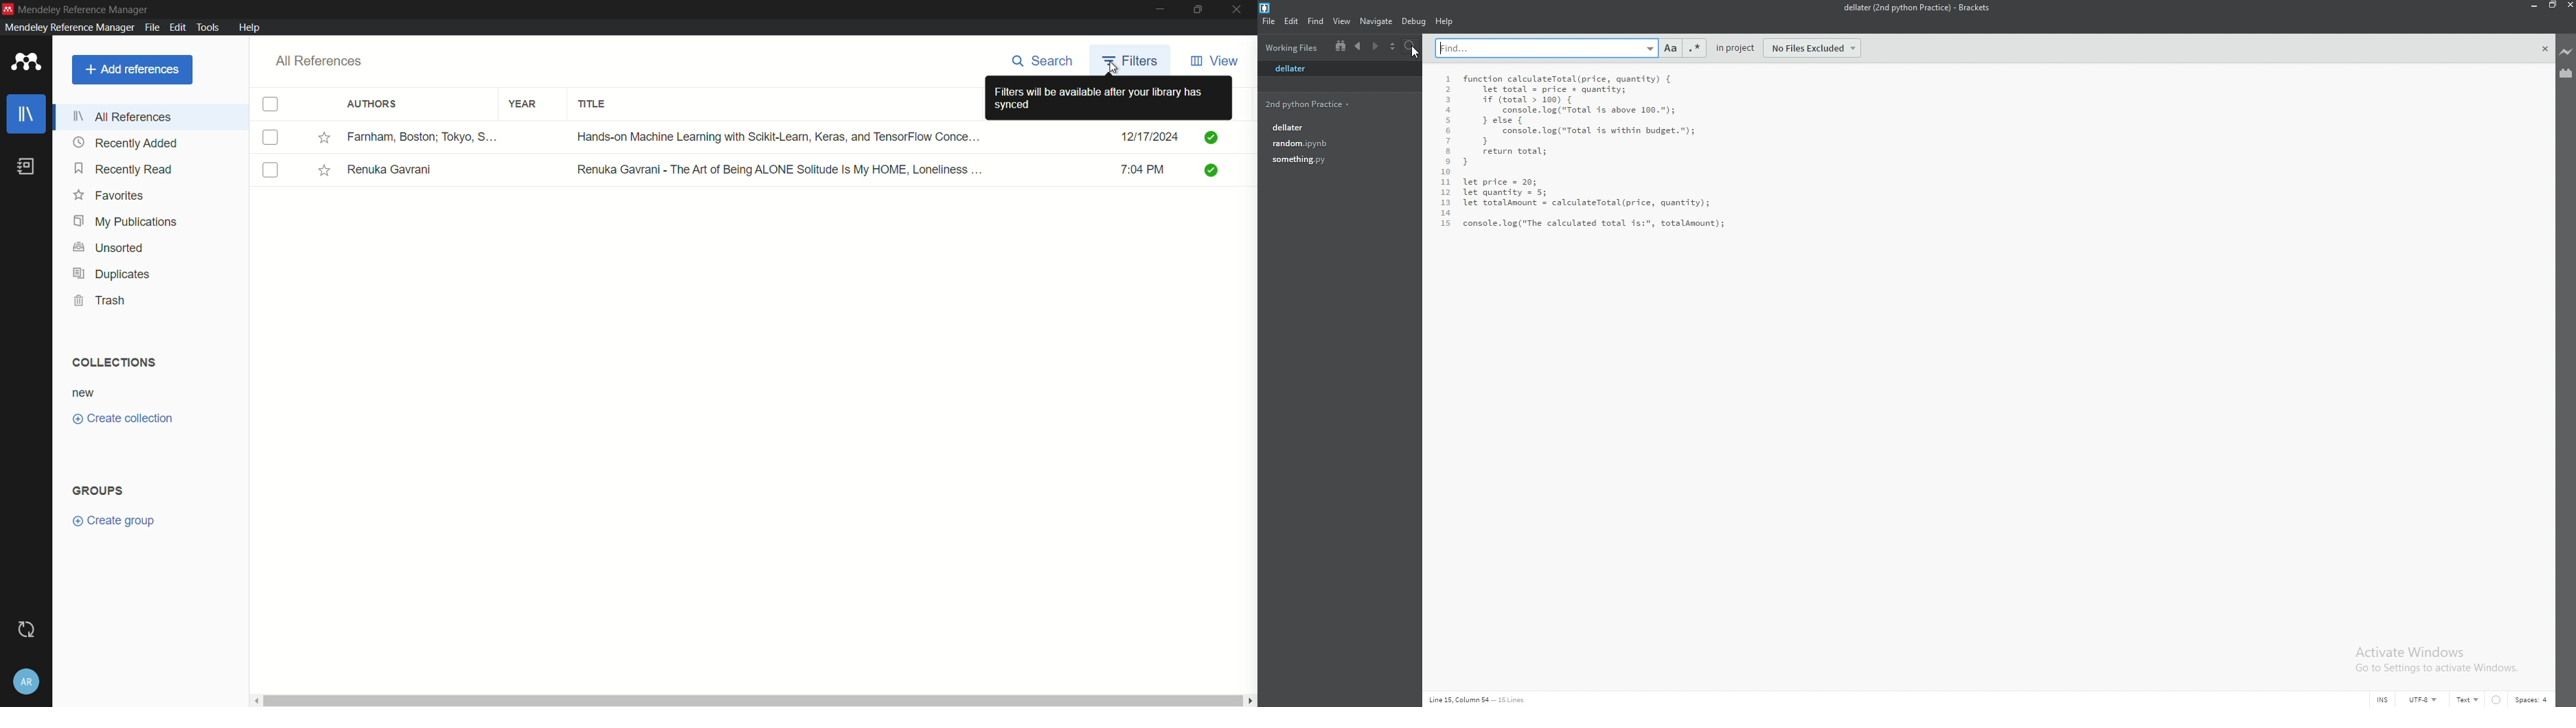 This screenshot has width=2576, height=728. What do you see at coordinates (2532, 700) in the screenshot?
I see `spaces: 4` at bounding box center [2532, 700].